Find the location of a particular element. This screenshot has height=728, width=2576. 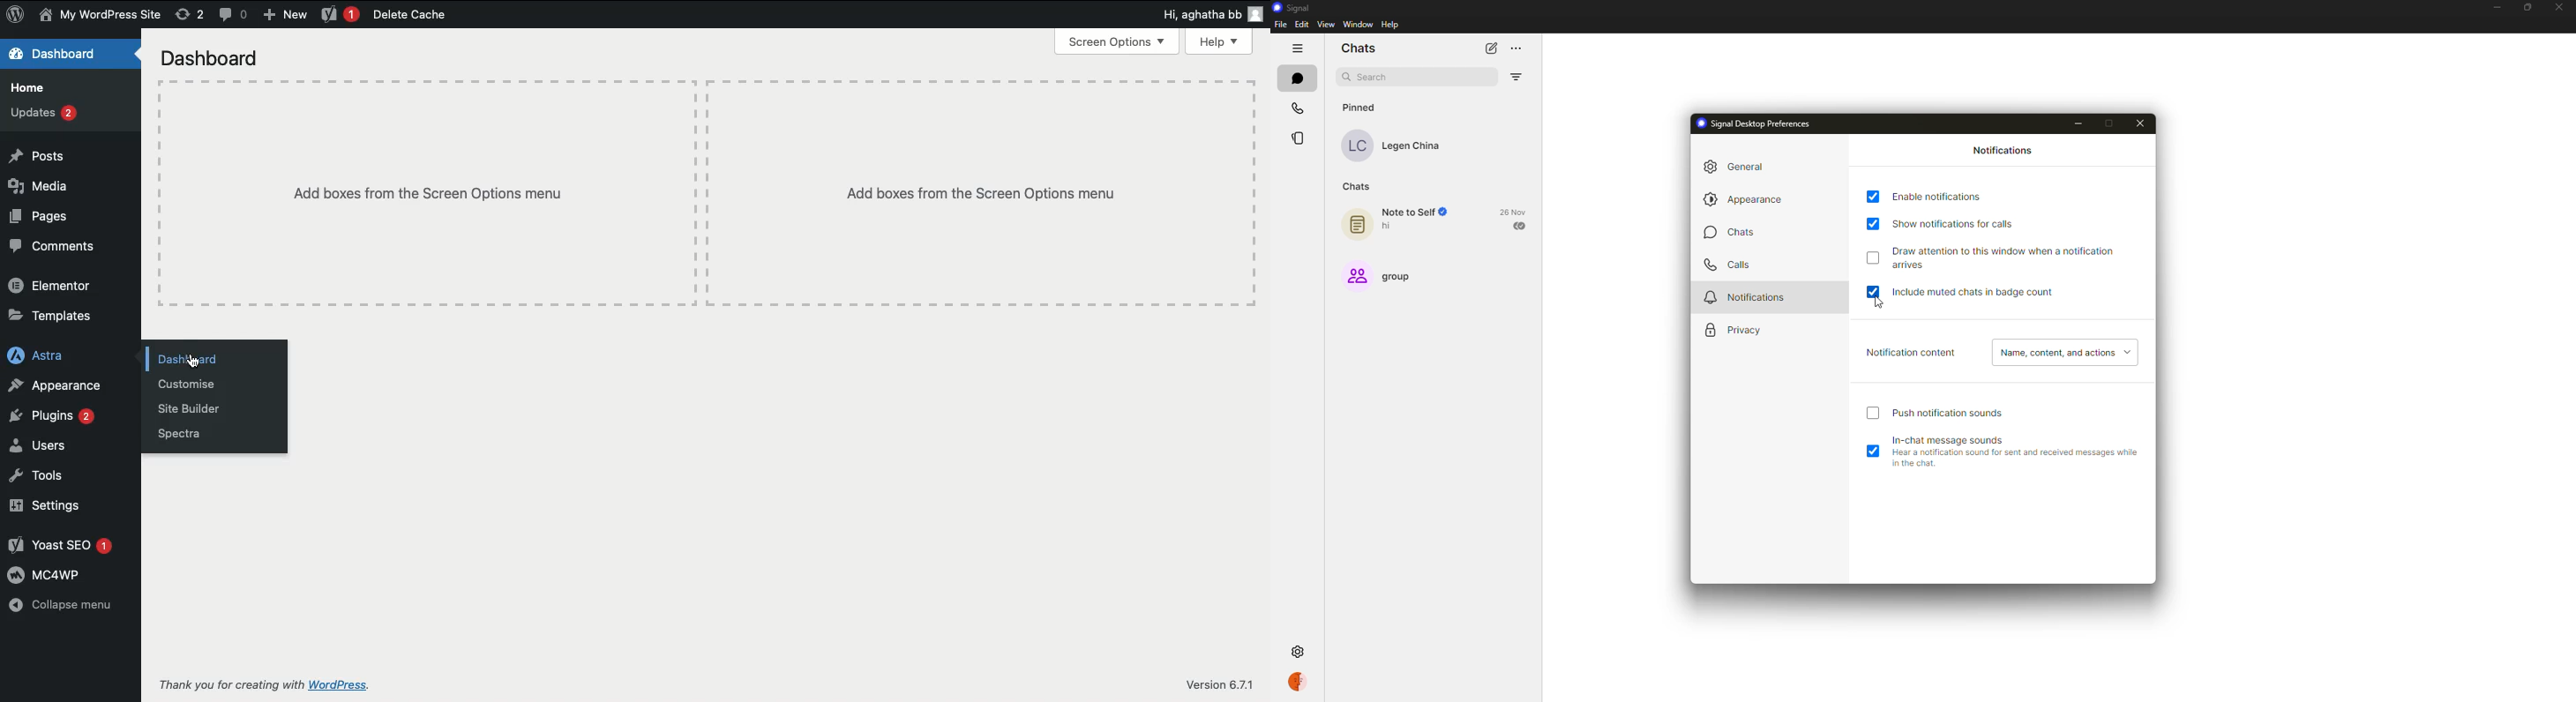

chats is located at coordinates (1728, 235).